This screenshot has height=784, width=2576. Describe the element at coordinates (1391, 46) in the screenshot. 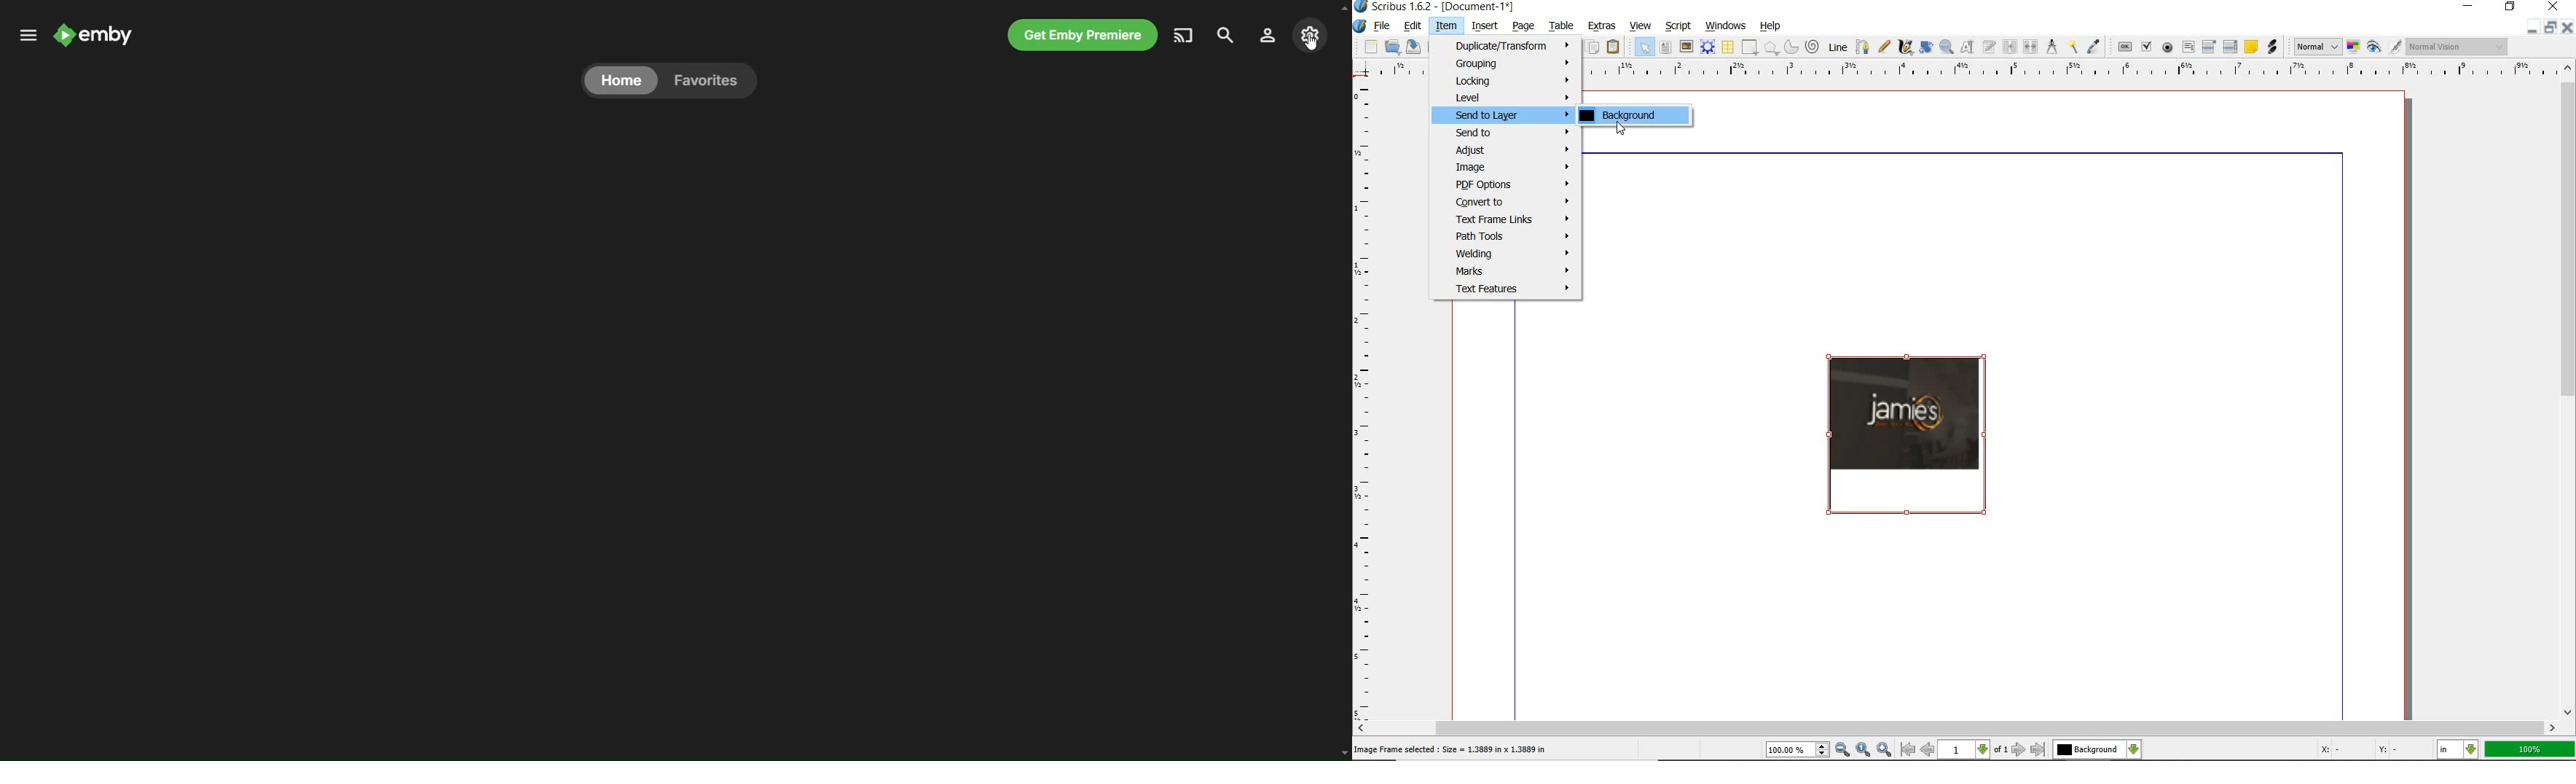

I see `open` at that location.